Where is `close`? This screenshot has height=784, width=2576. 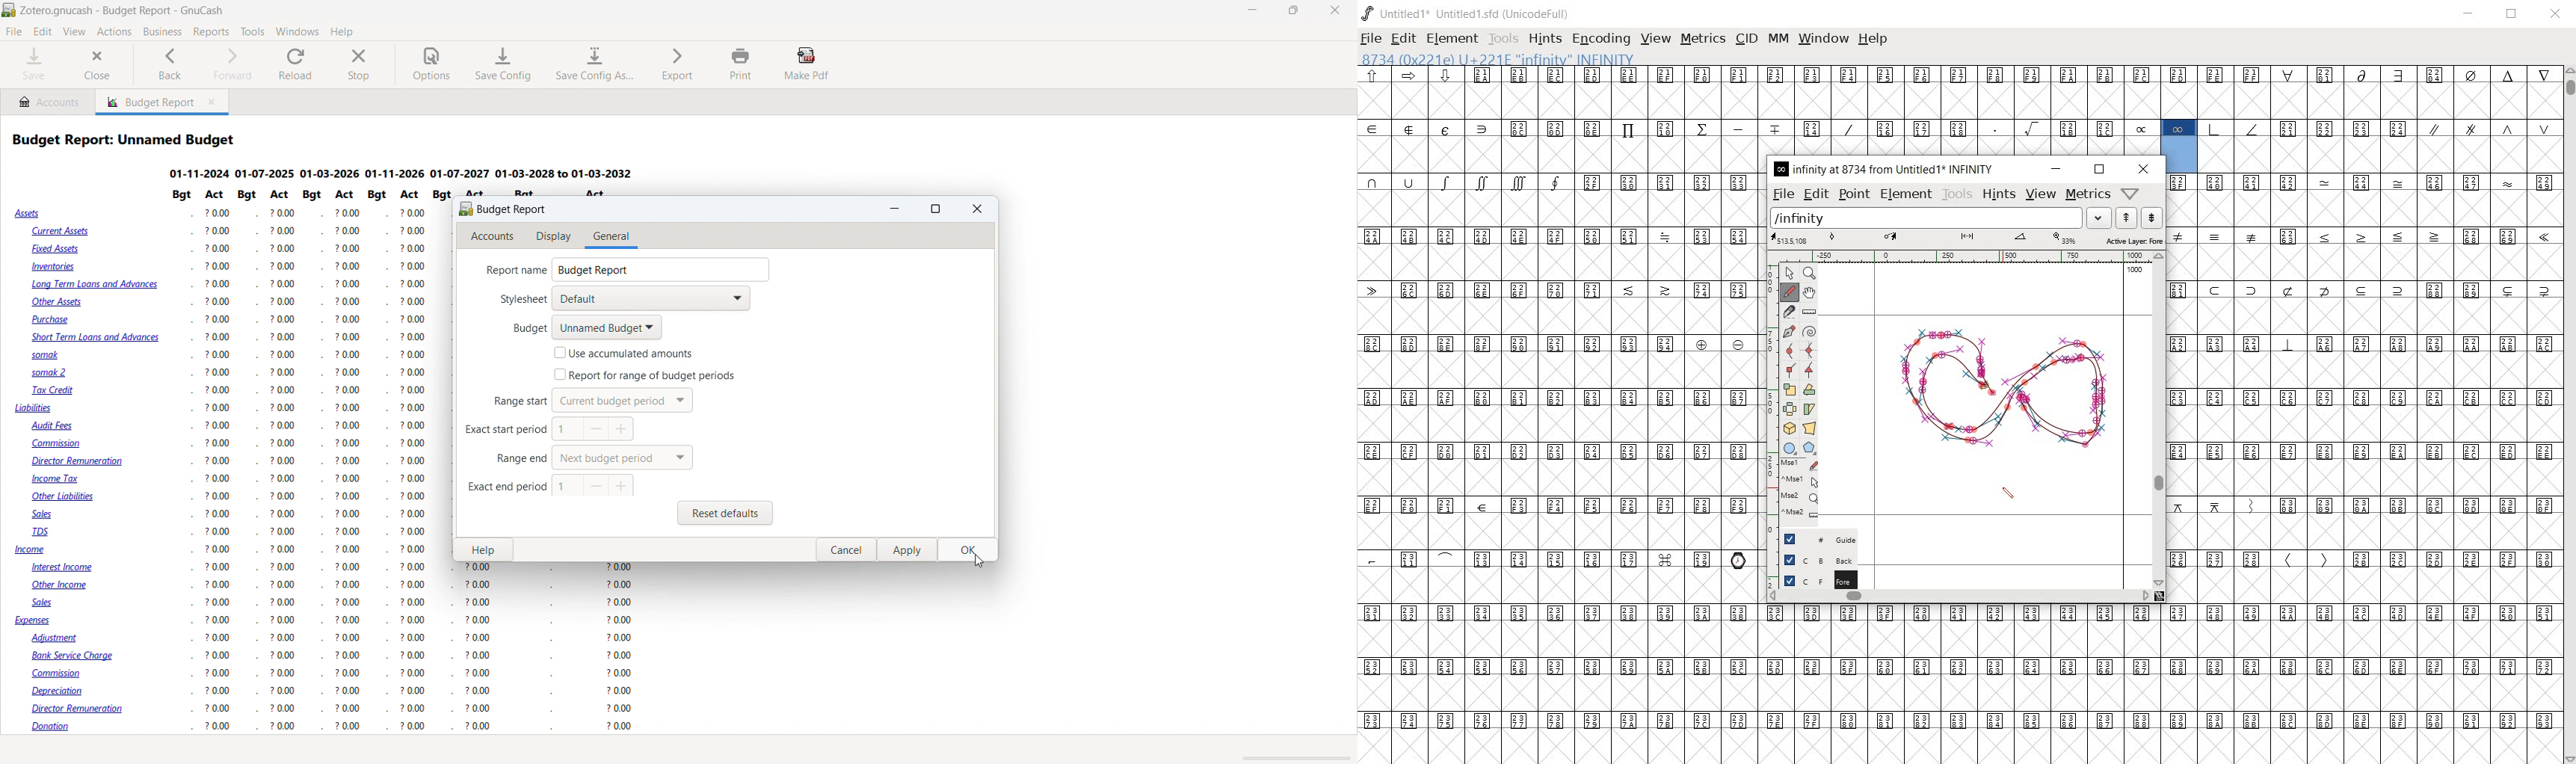
close is located at coordinates (2557, 14).